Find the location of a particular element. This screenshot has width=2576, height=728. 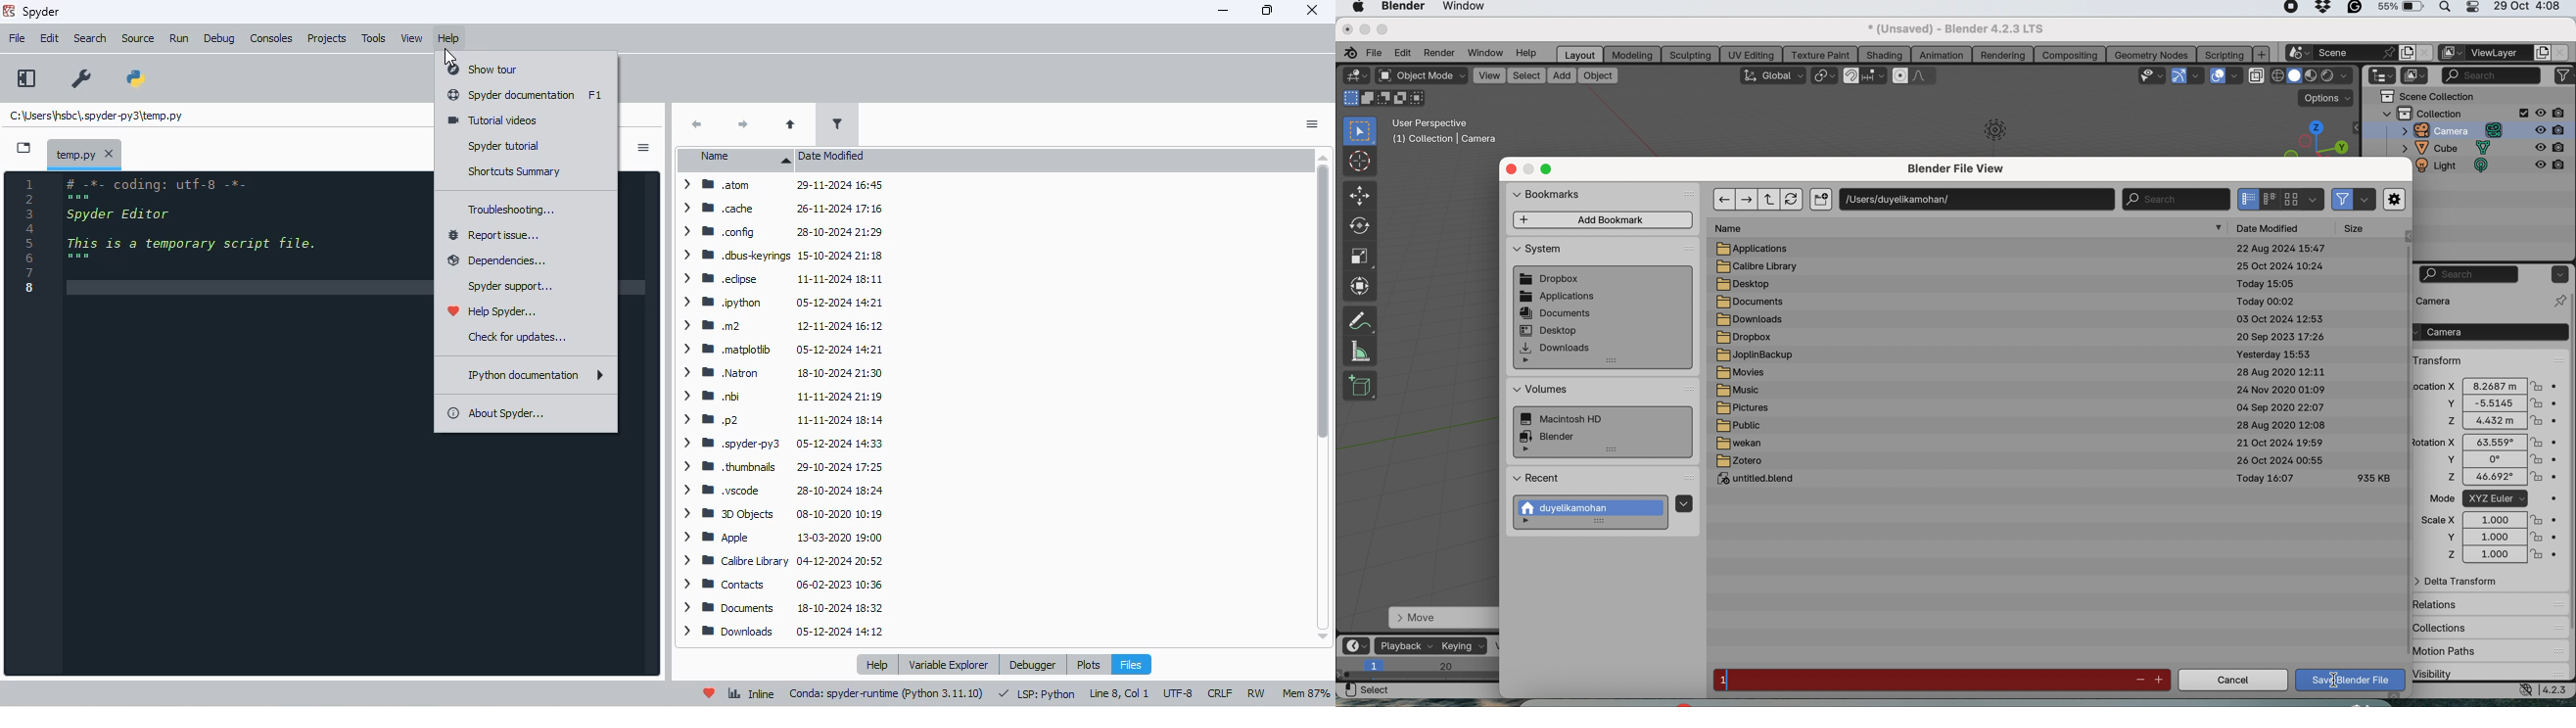

maximise is located at coordinates (1383, 29).